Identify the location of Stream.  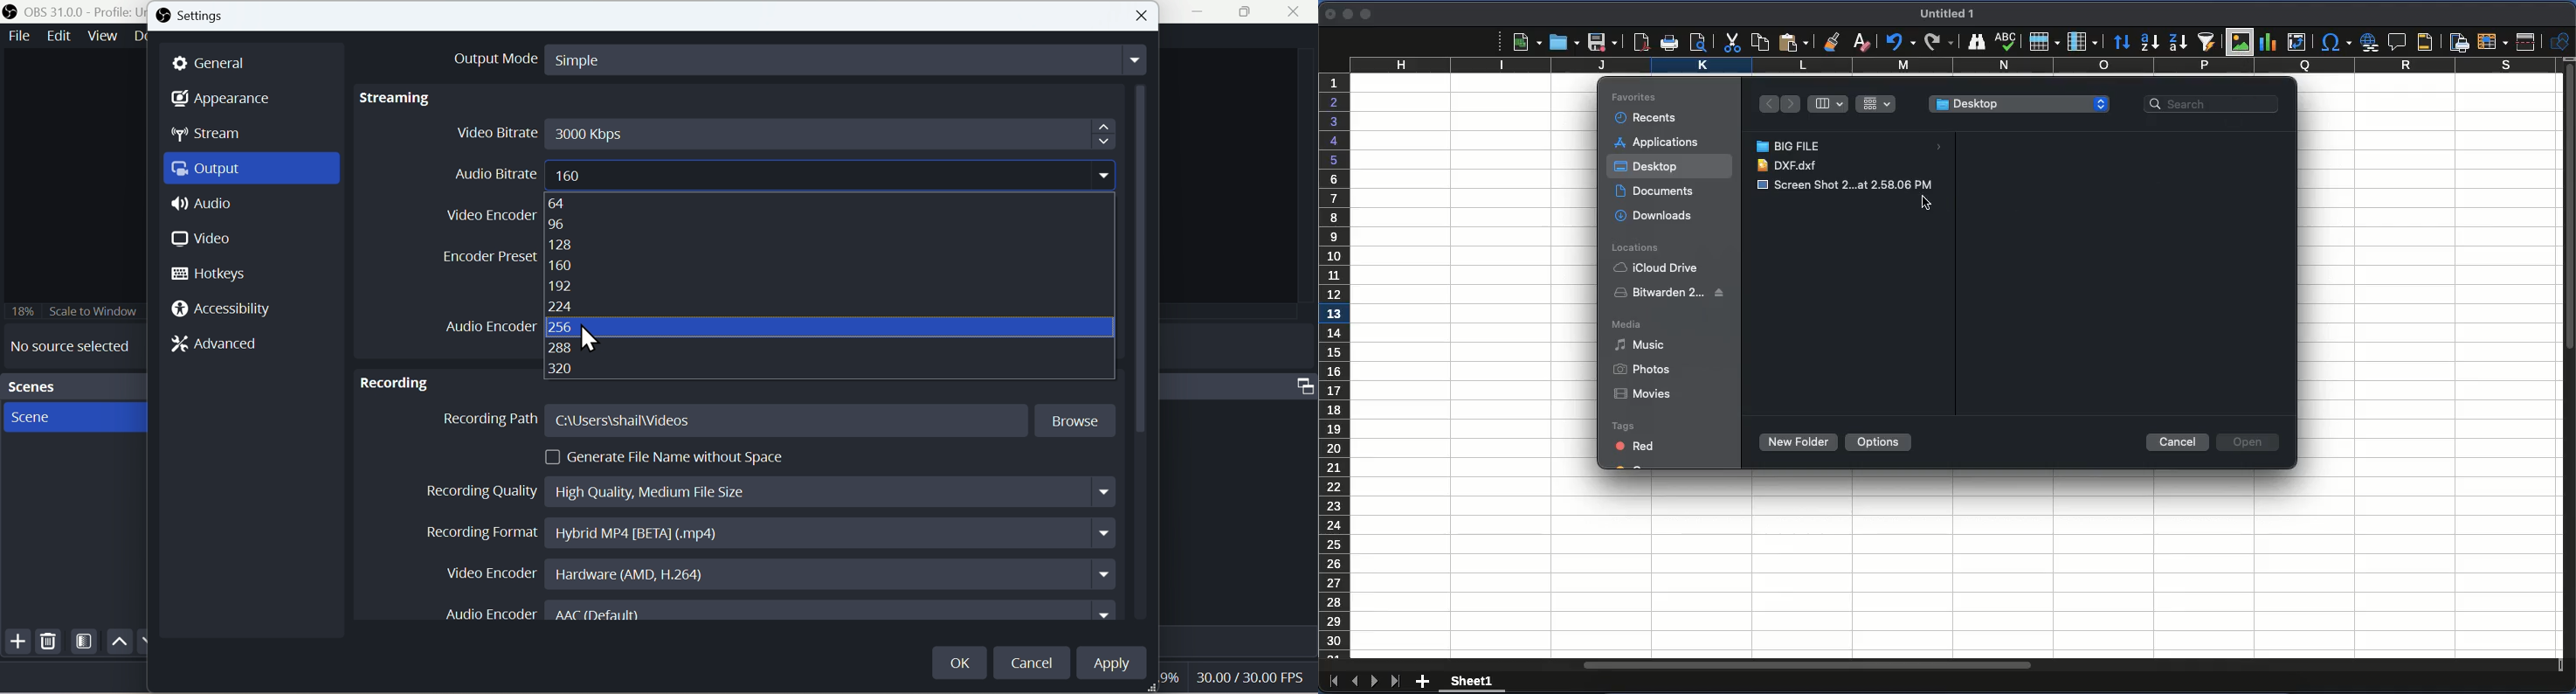
(218, 137).